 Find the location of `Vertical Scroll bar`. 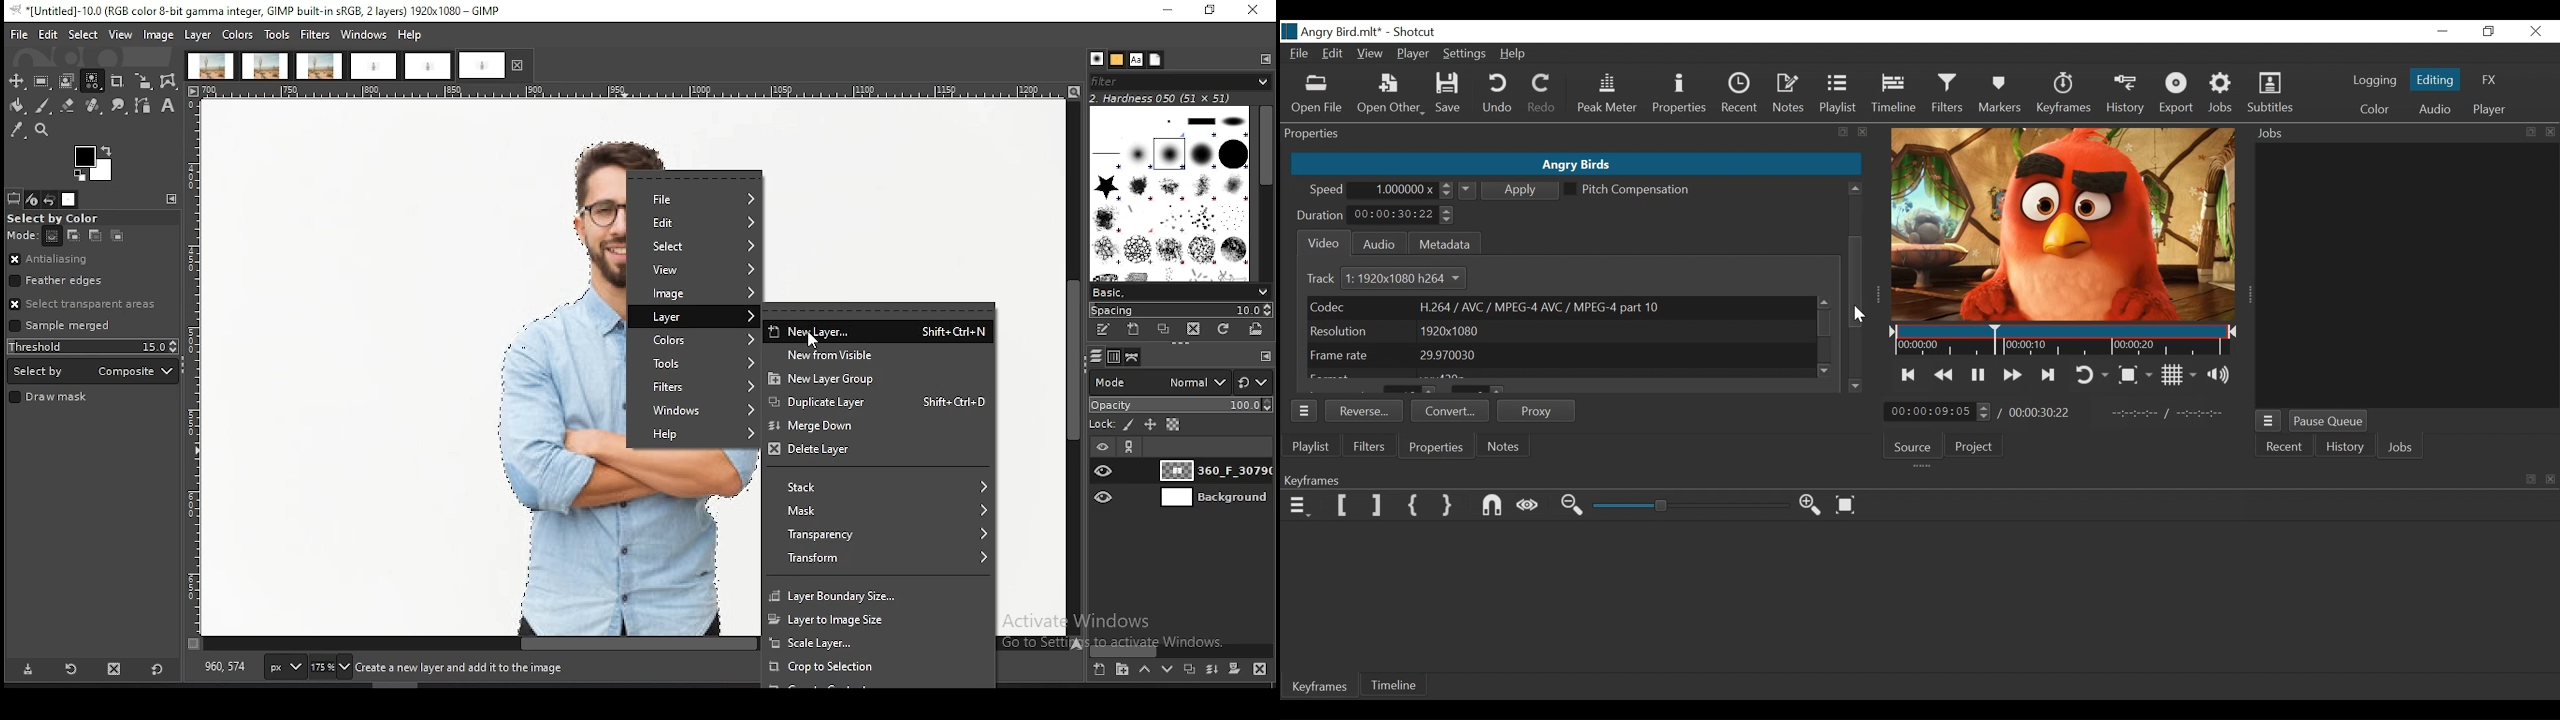

Vertical Scroll bar is located at coordinates (1854, 242).